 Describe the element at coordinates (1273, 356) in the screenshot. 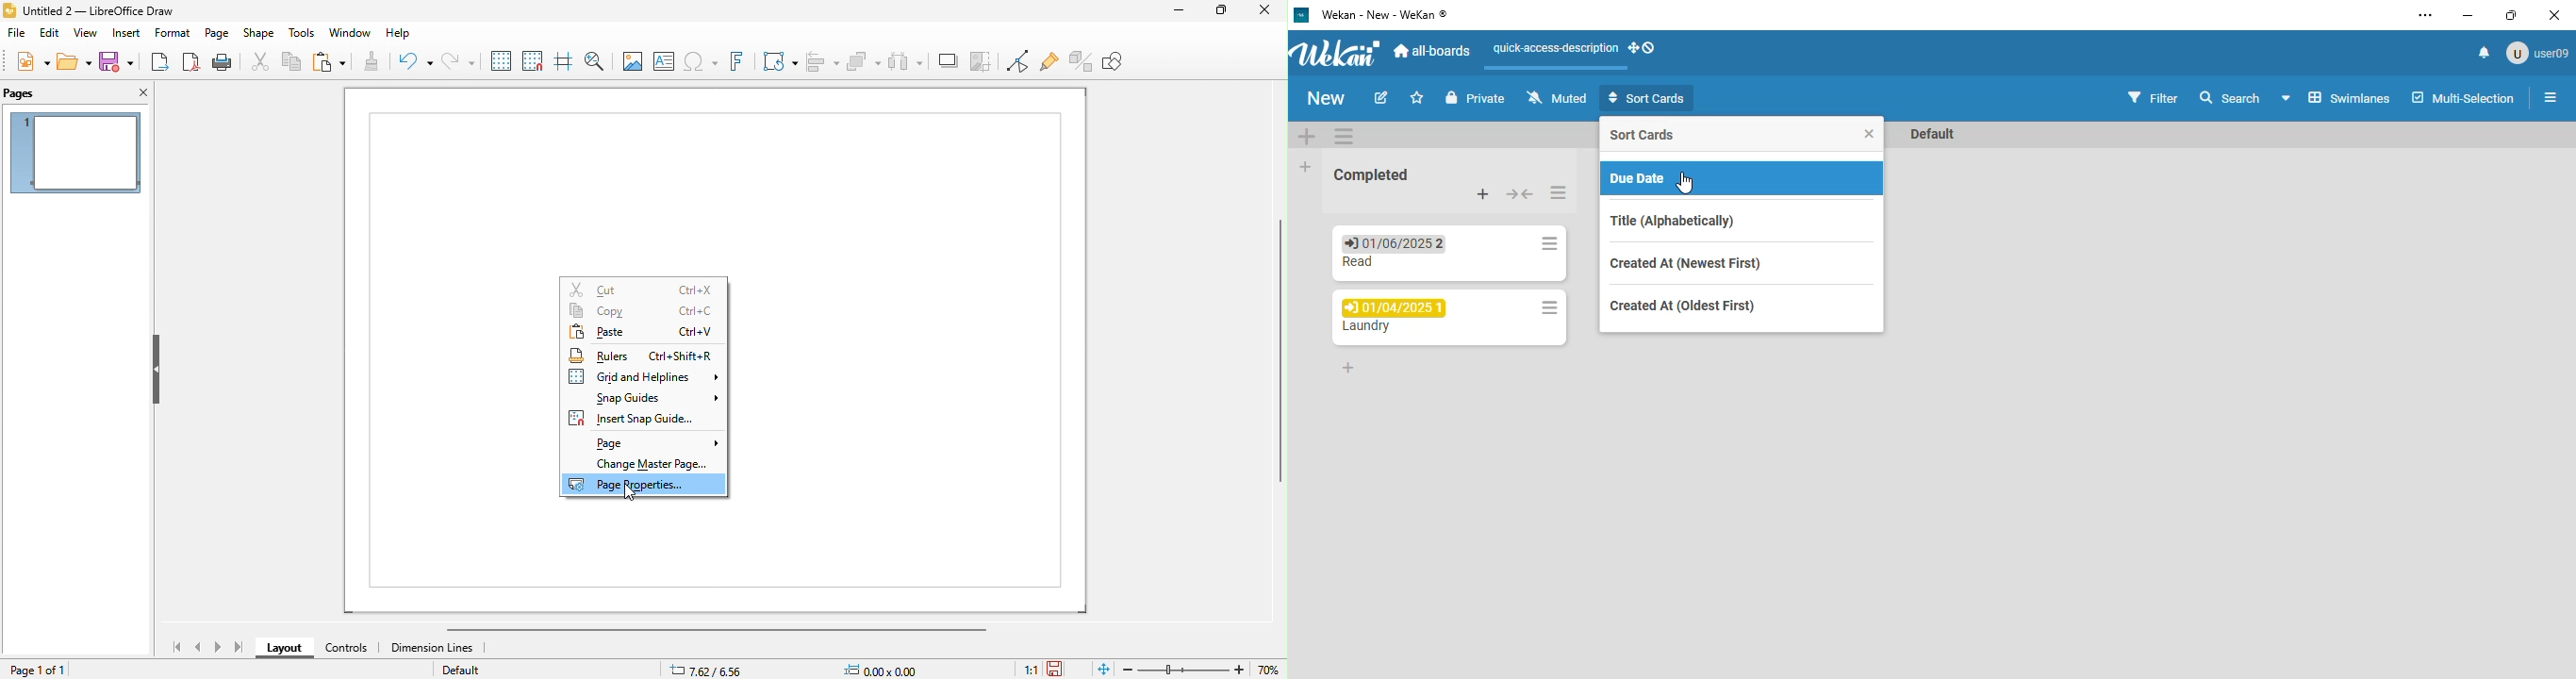

I see `vertical slider` at that location.